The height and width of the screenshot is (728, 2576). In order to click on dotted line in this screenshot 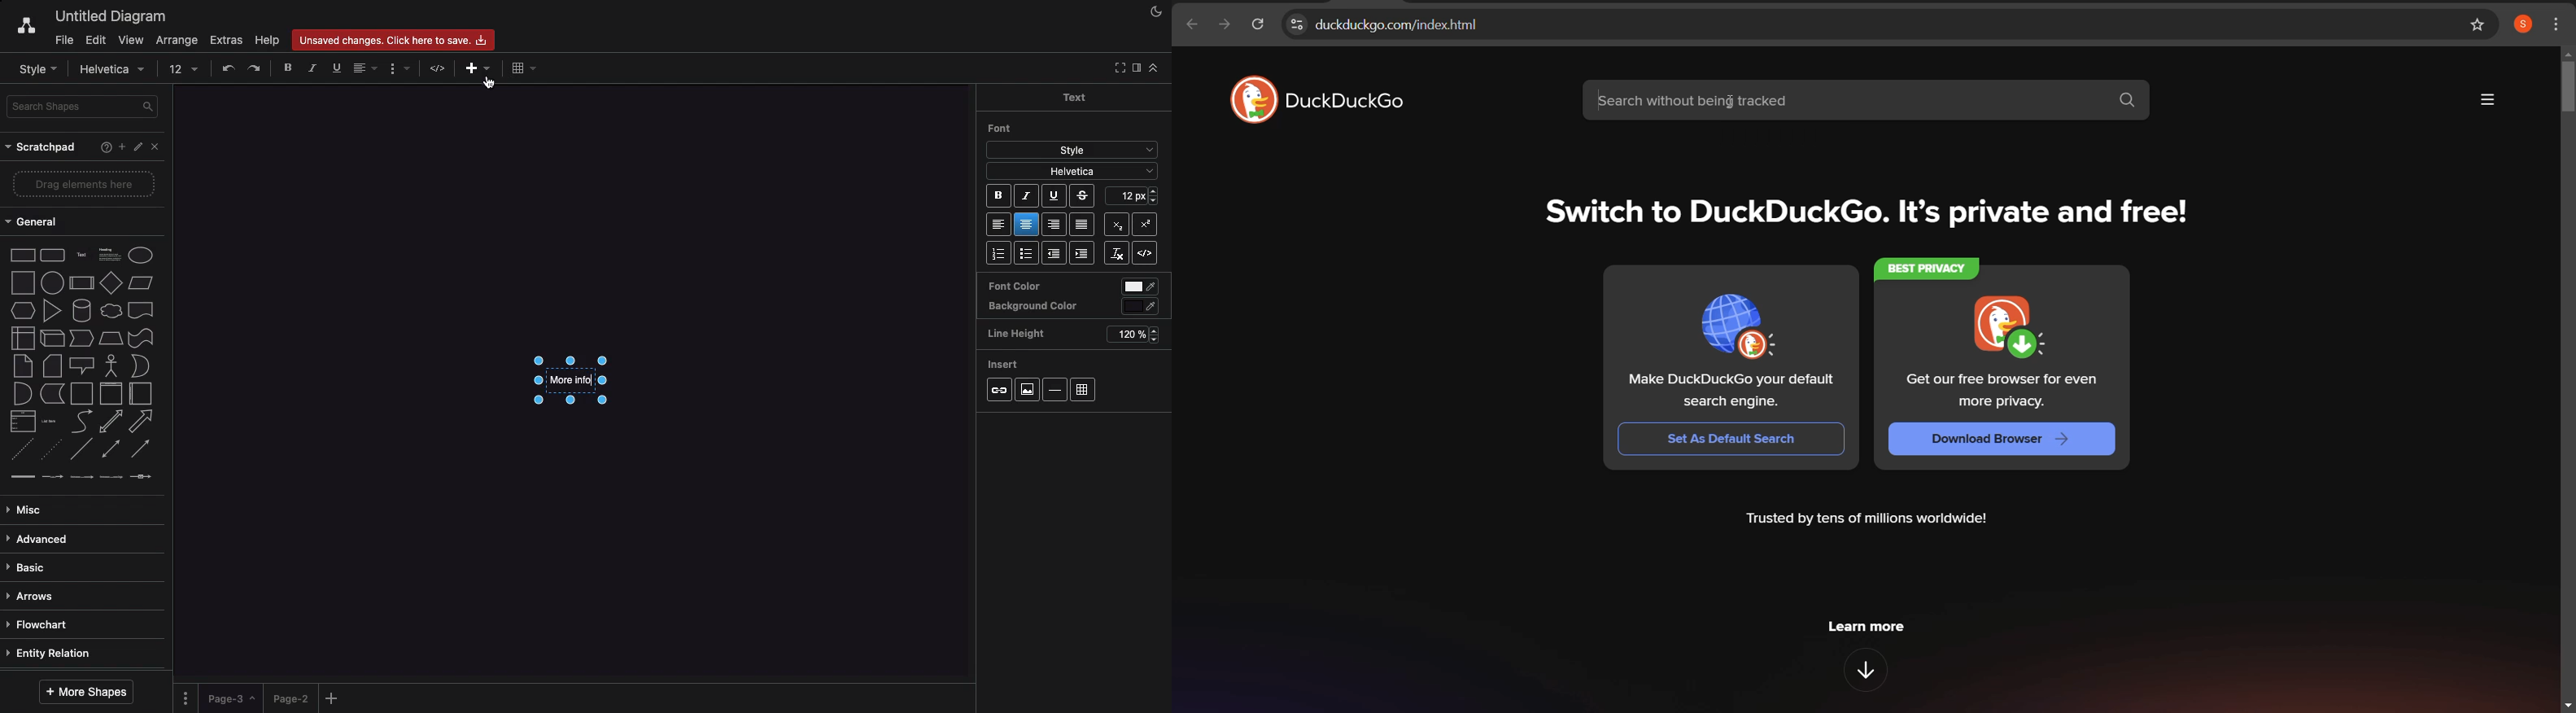, I will do `click(50, 448)`.